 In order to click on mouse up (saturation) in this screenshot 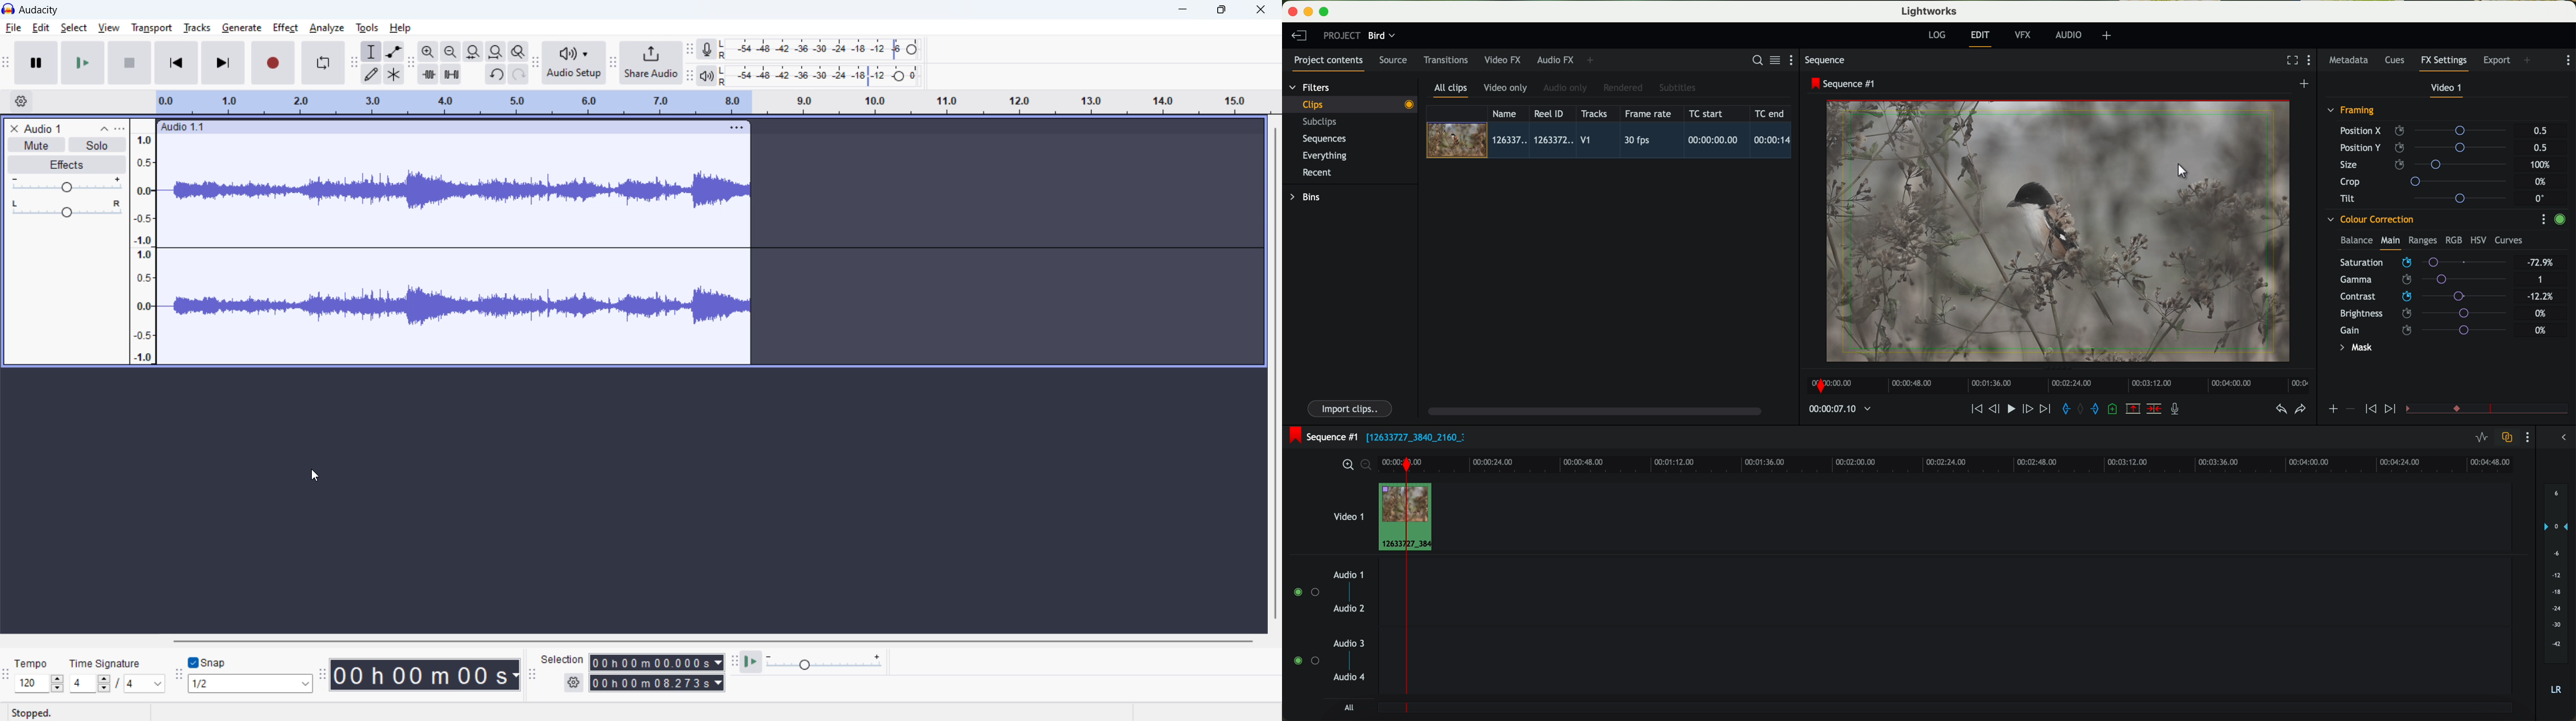, I will do `click(2423, 260)`.